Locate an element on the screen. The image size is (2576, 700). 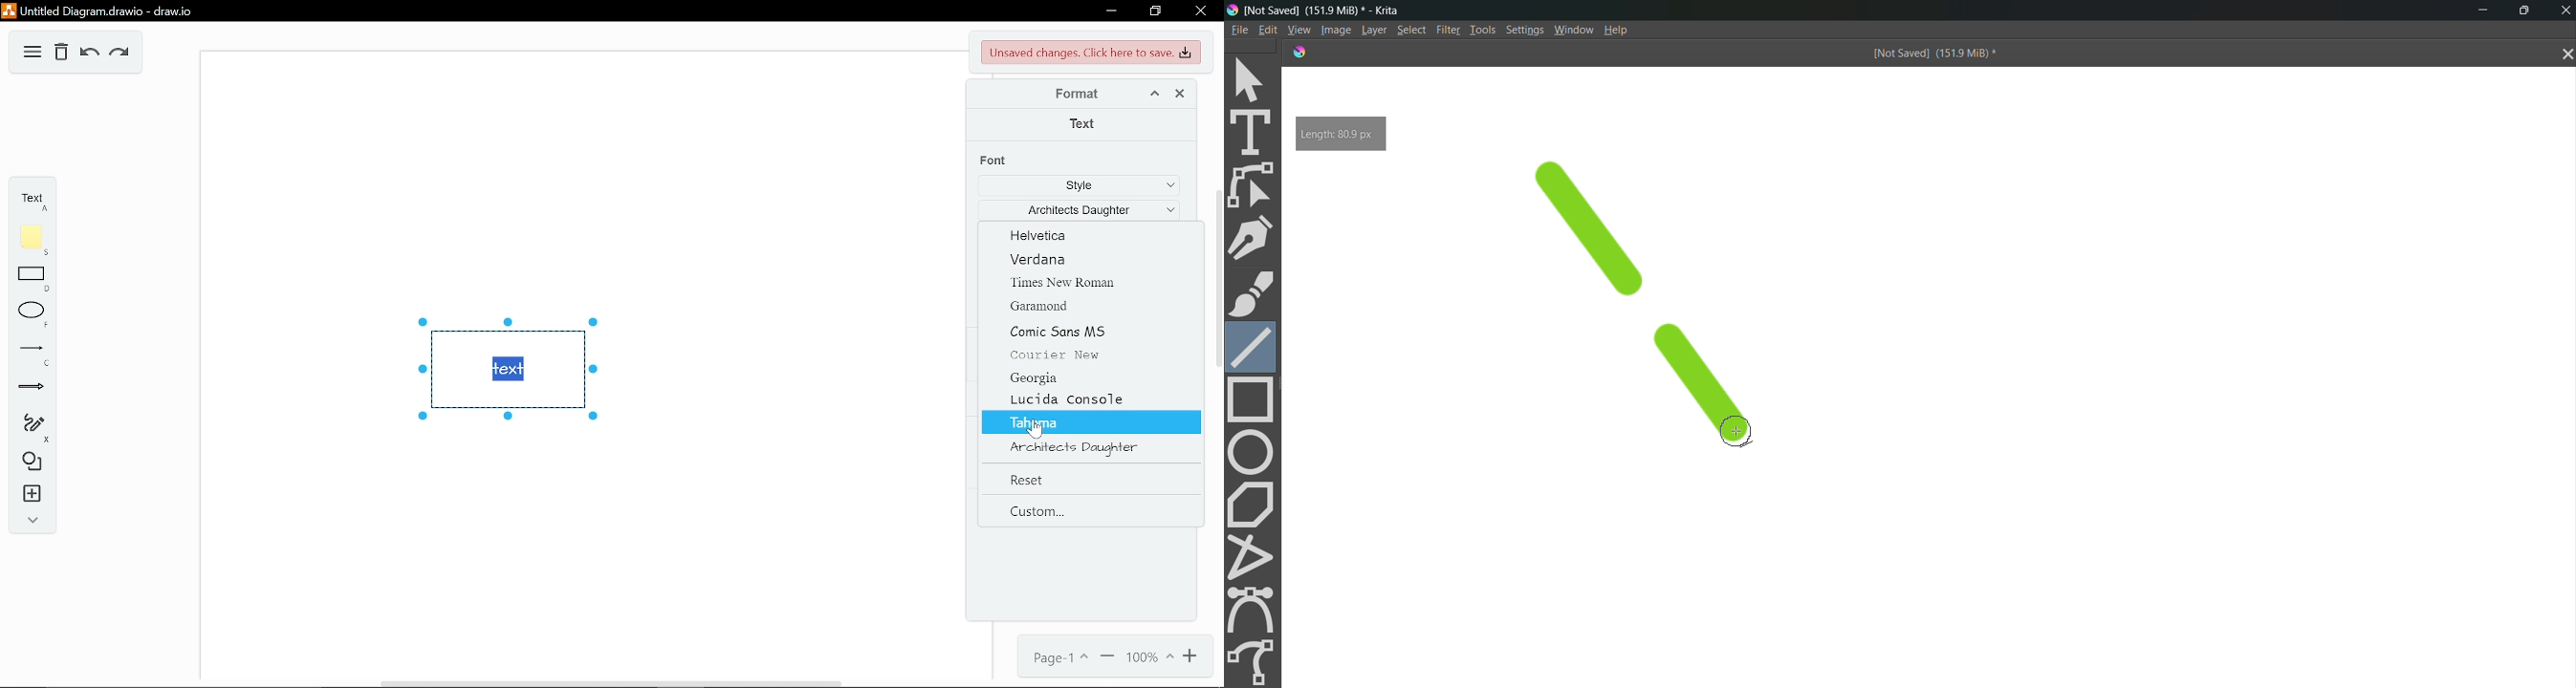
freehand is located at coordinates (27, 429).